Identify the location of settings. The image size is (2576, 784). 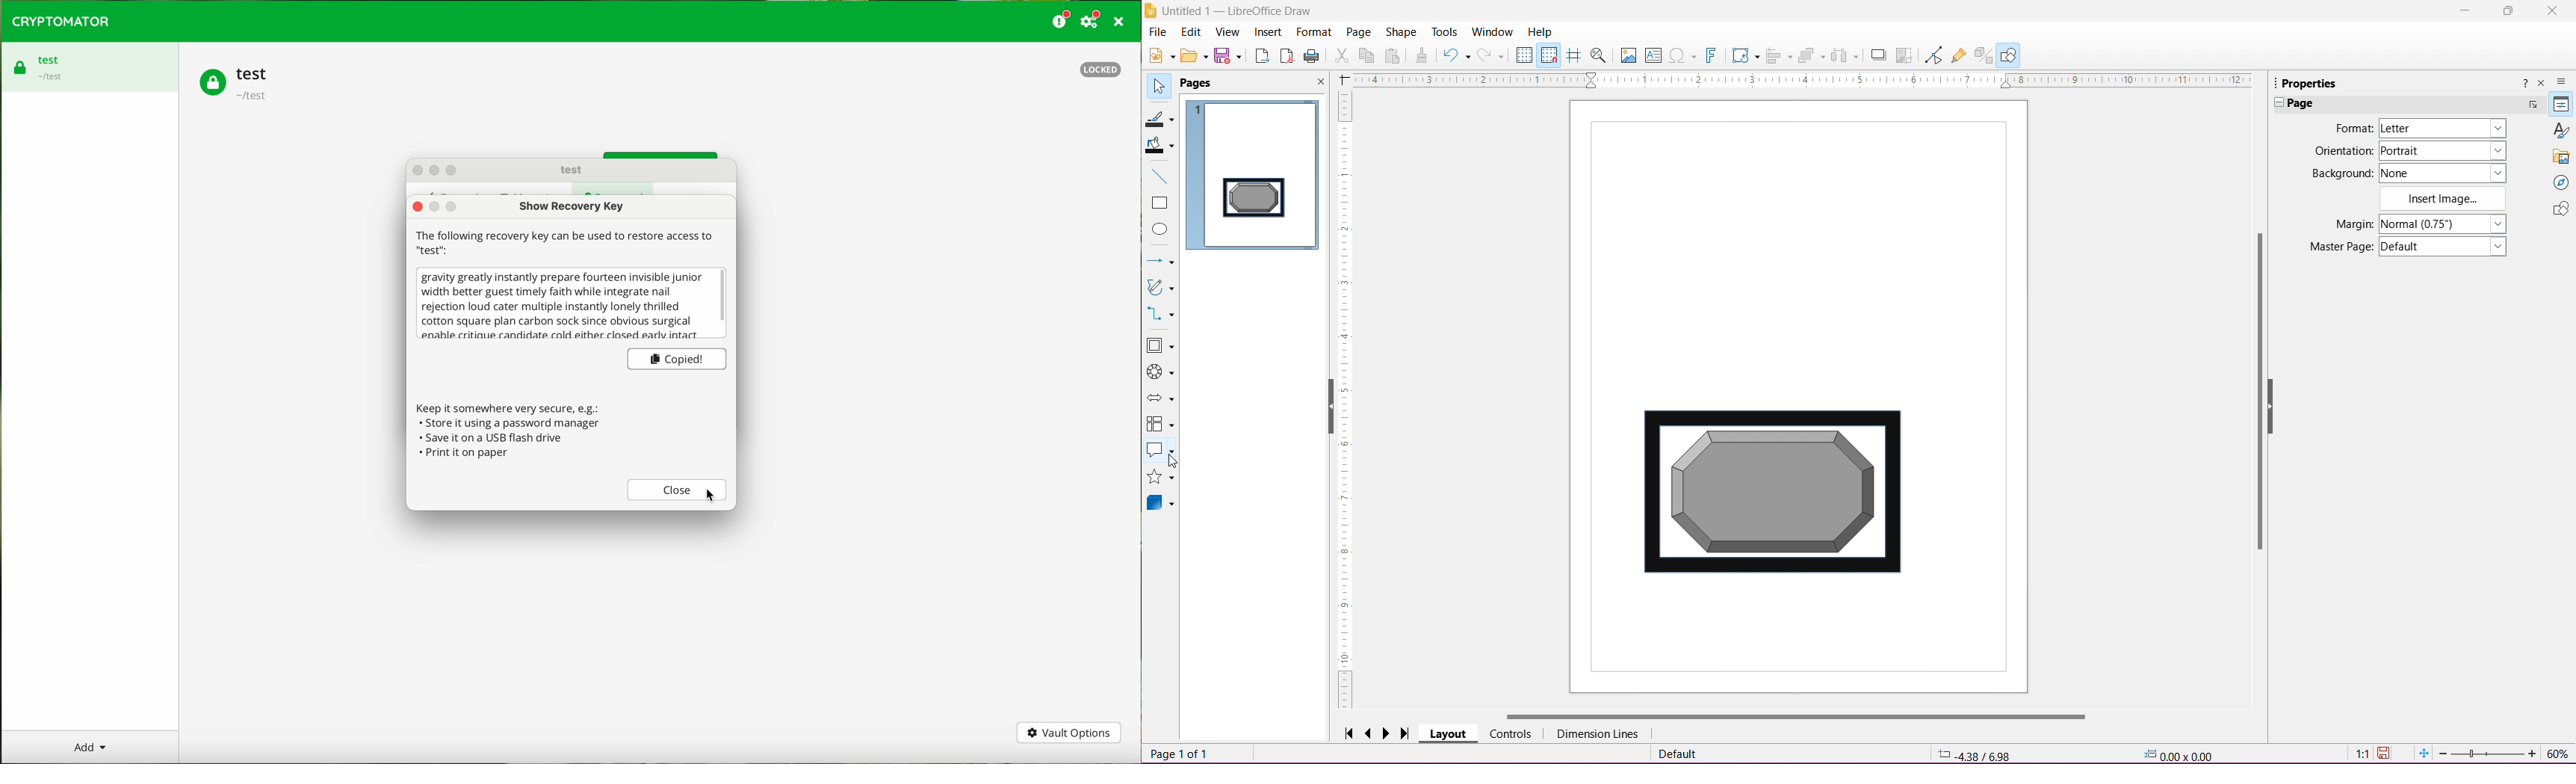
(1092, 20).